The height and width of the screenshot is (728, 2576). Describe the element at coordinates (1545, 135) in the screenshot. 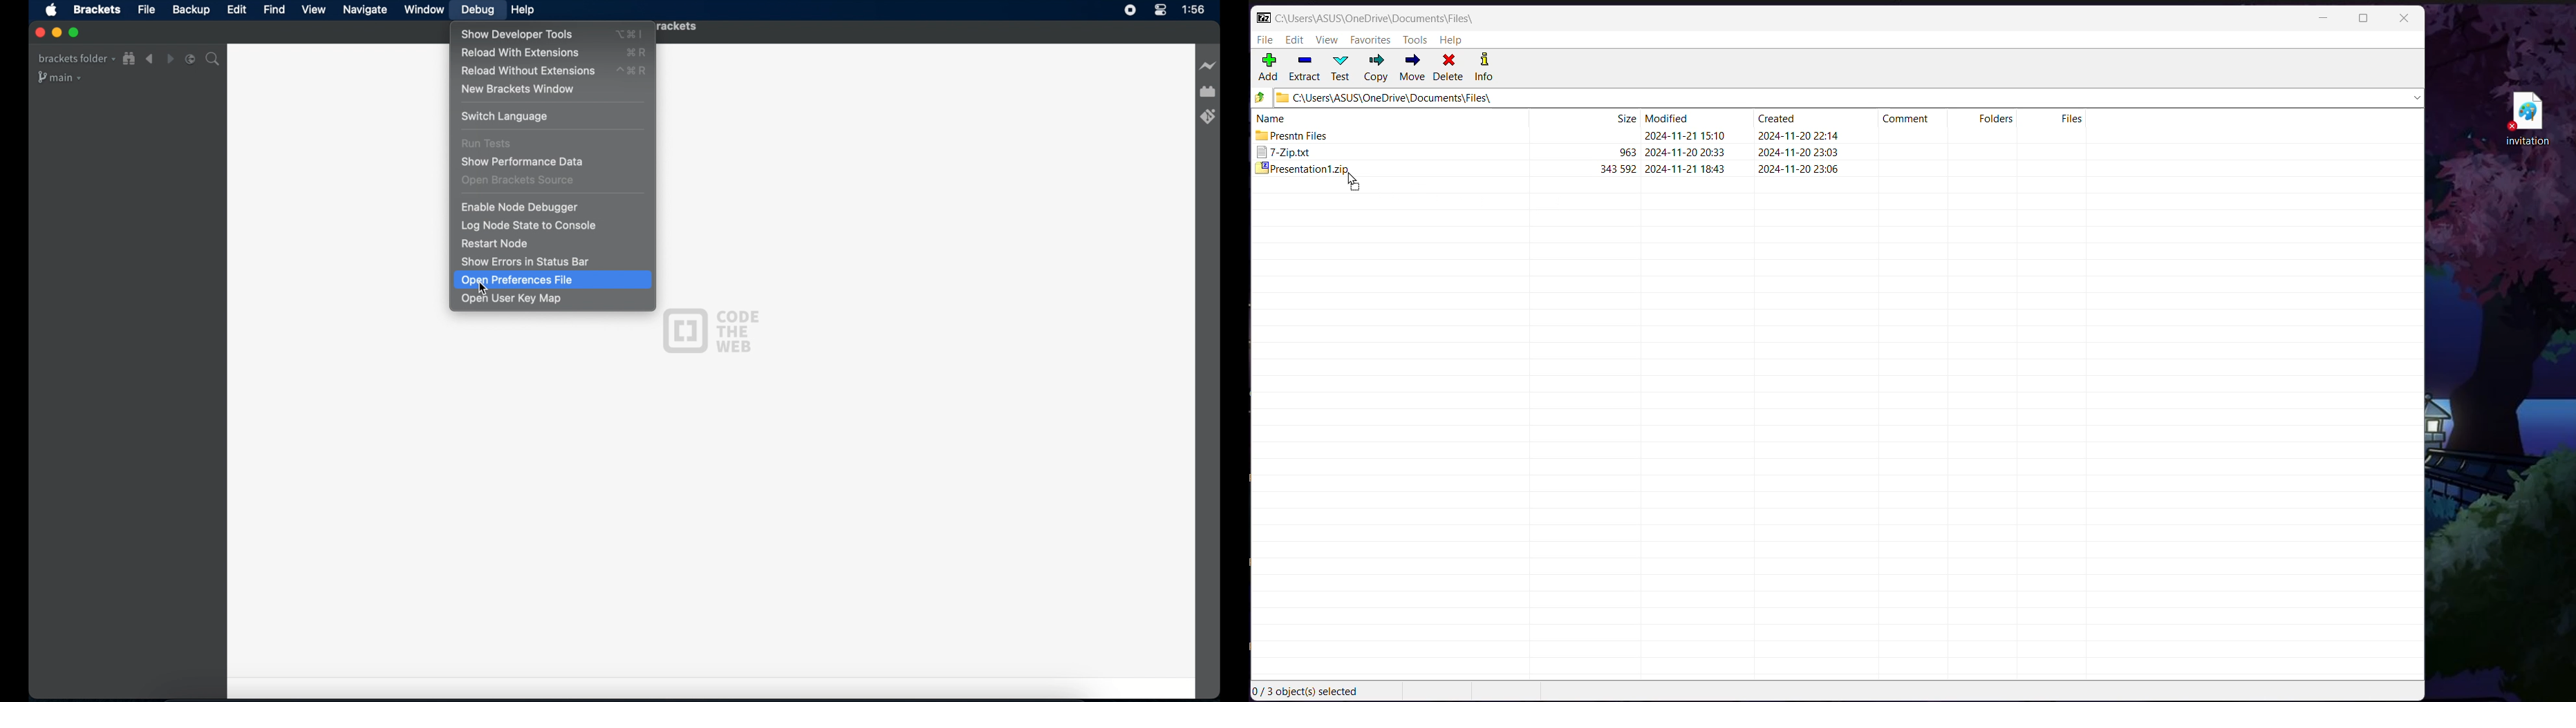

I see `Presntn Files 2024-11-21 15.10 2024-11-20 22:14` at that location.